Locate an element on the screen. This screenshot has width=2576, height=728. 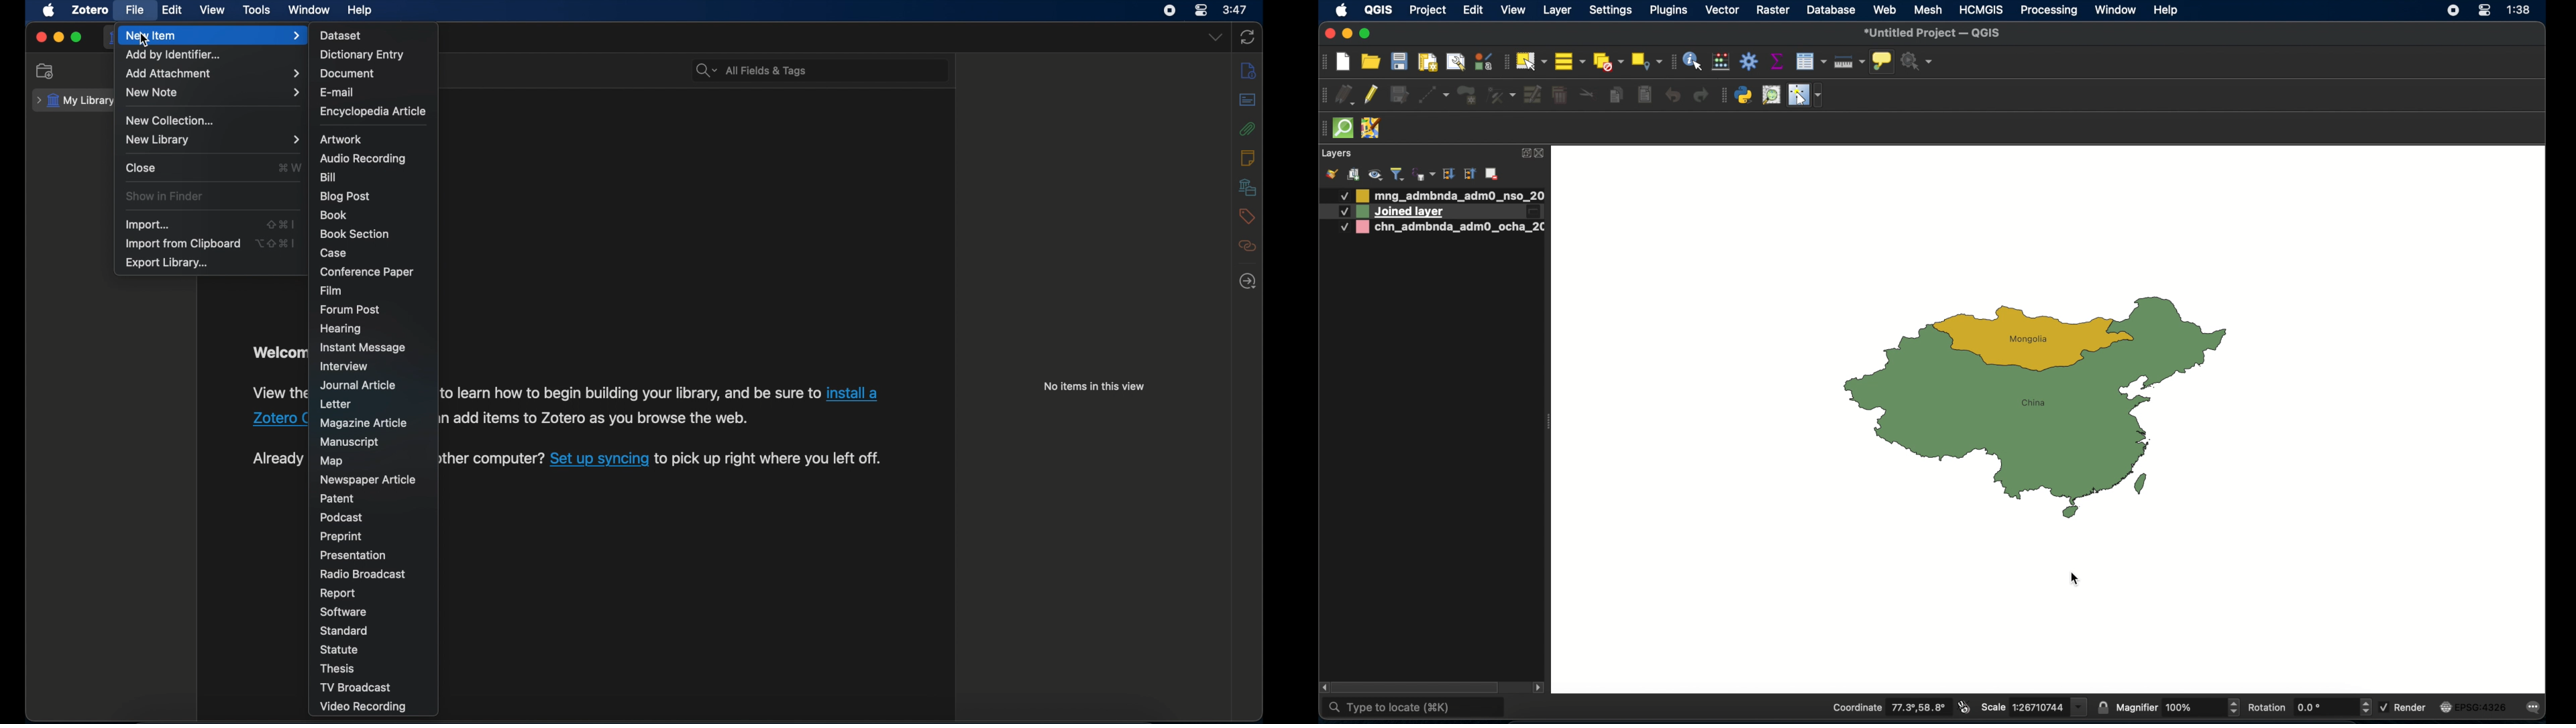
add attachment is located at coordinates (213, 73).